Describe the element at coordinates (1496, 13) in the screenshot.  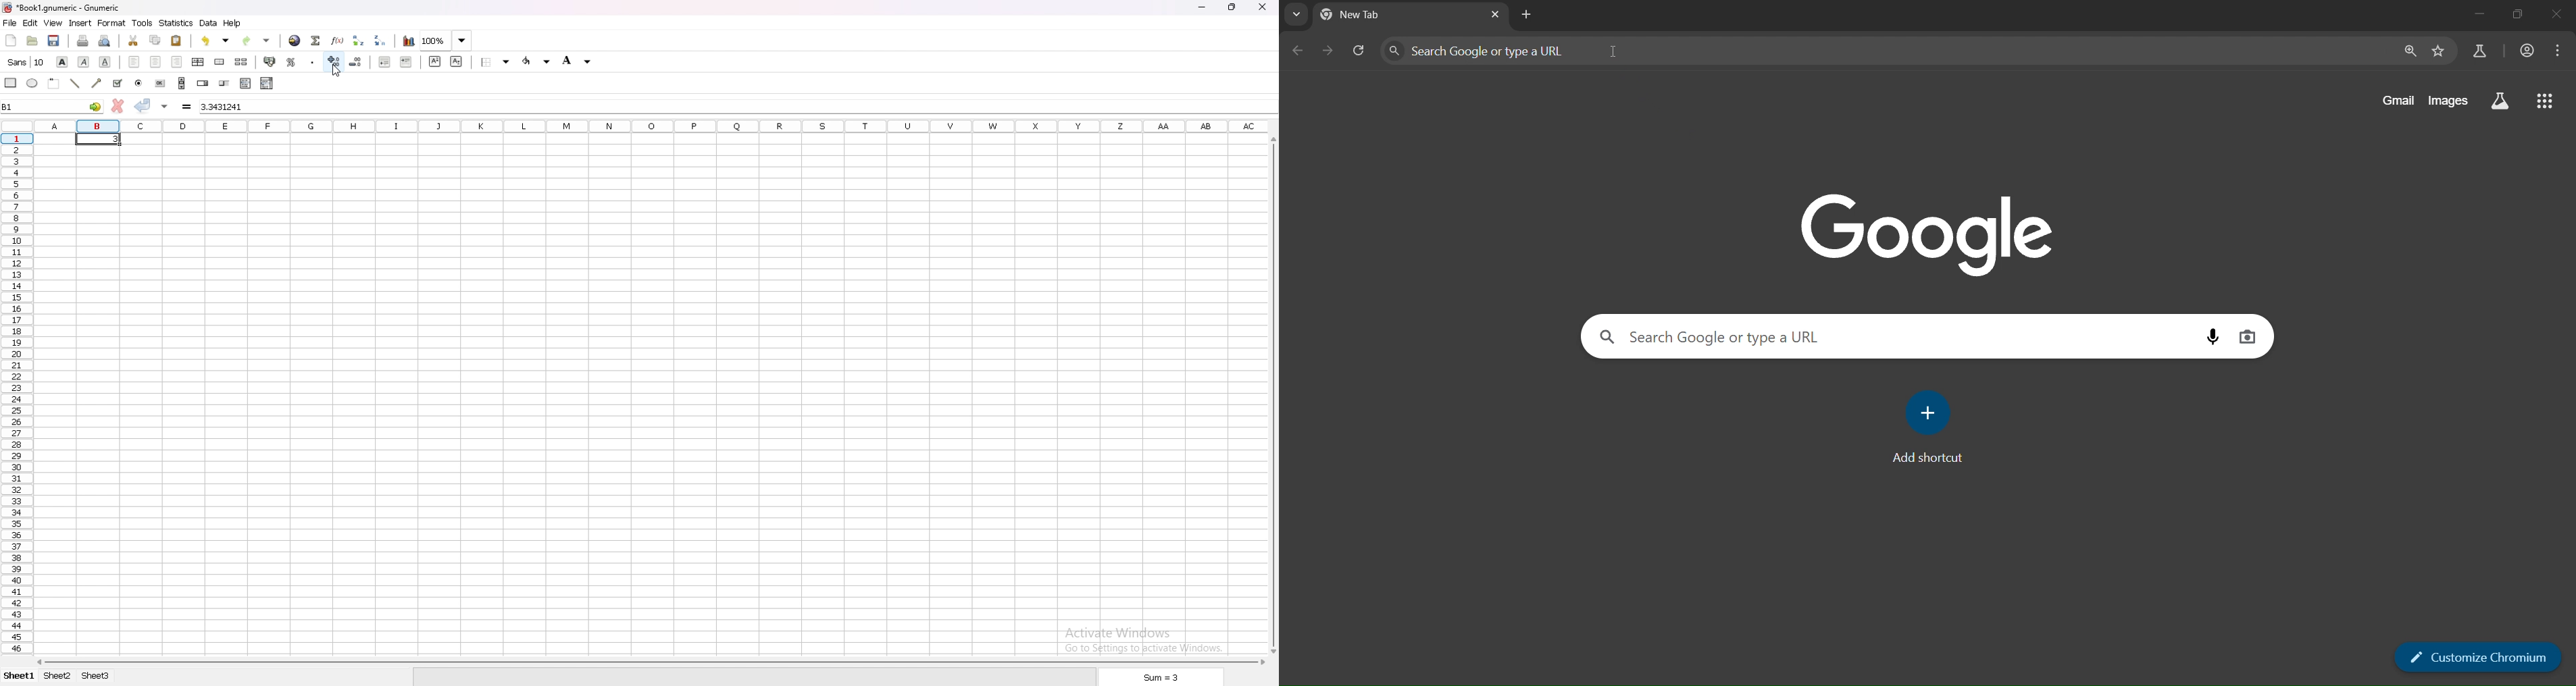
I see `close tab` at that location.